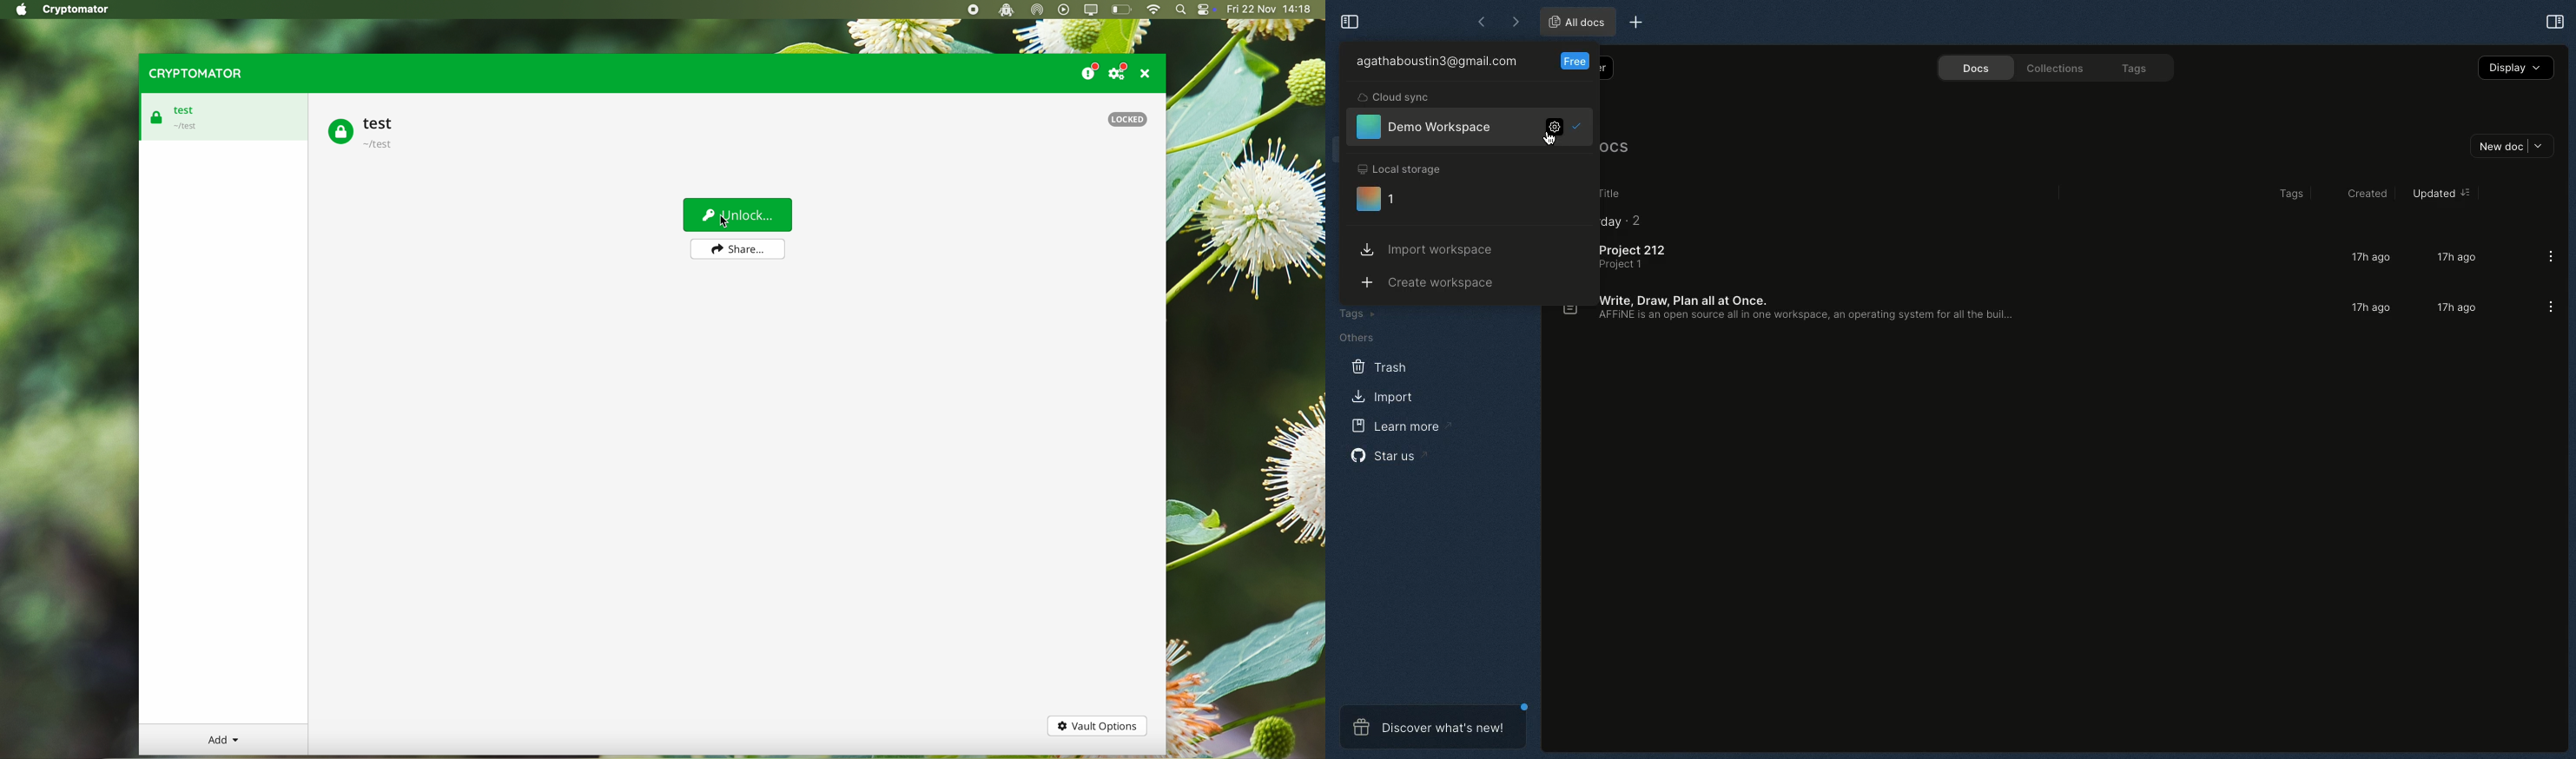 Image resolution: width=2576 pixels, height=784 pixels. What do you see at coordinates (1004, 10) in the screenshot?
I see `cryptomator open` at bounding box center [1004, 10].